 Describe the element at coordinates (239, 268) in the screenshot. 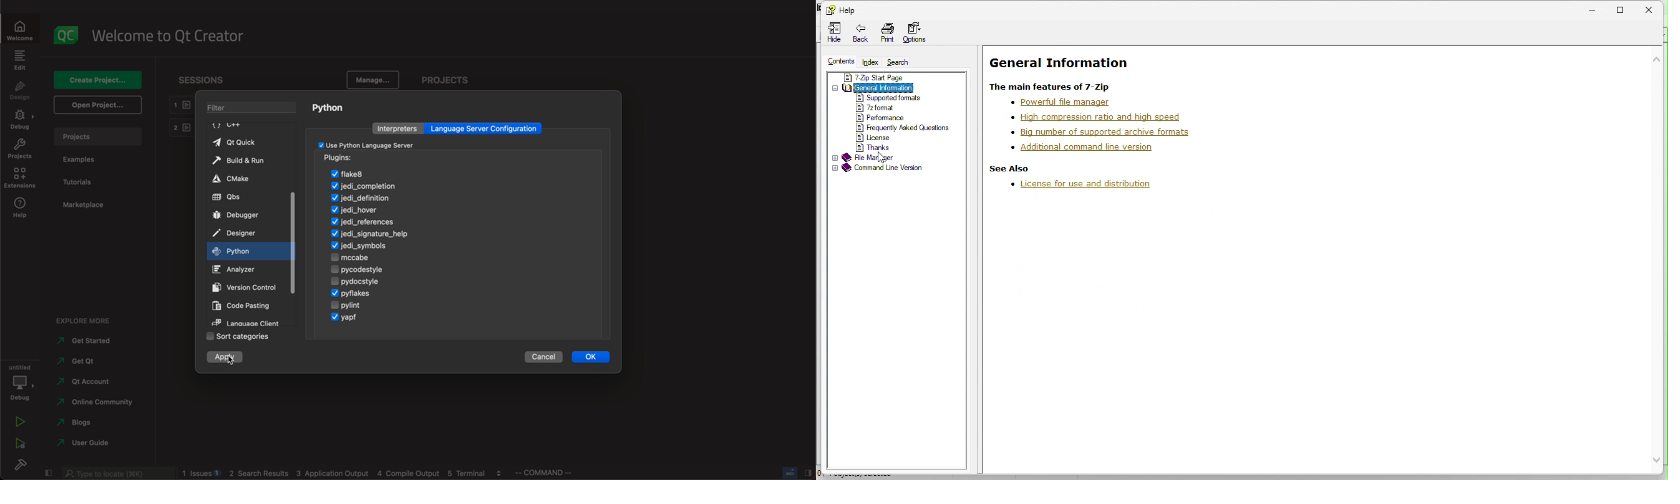

I see `analyzer` at that location.